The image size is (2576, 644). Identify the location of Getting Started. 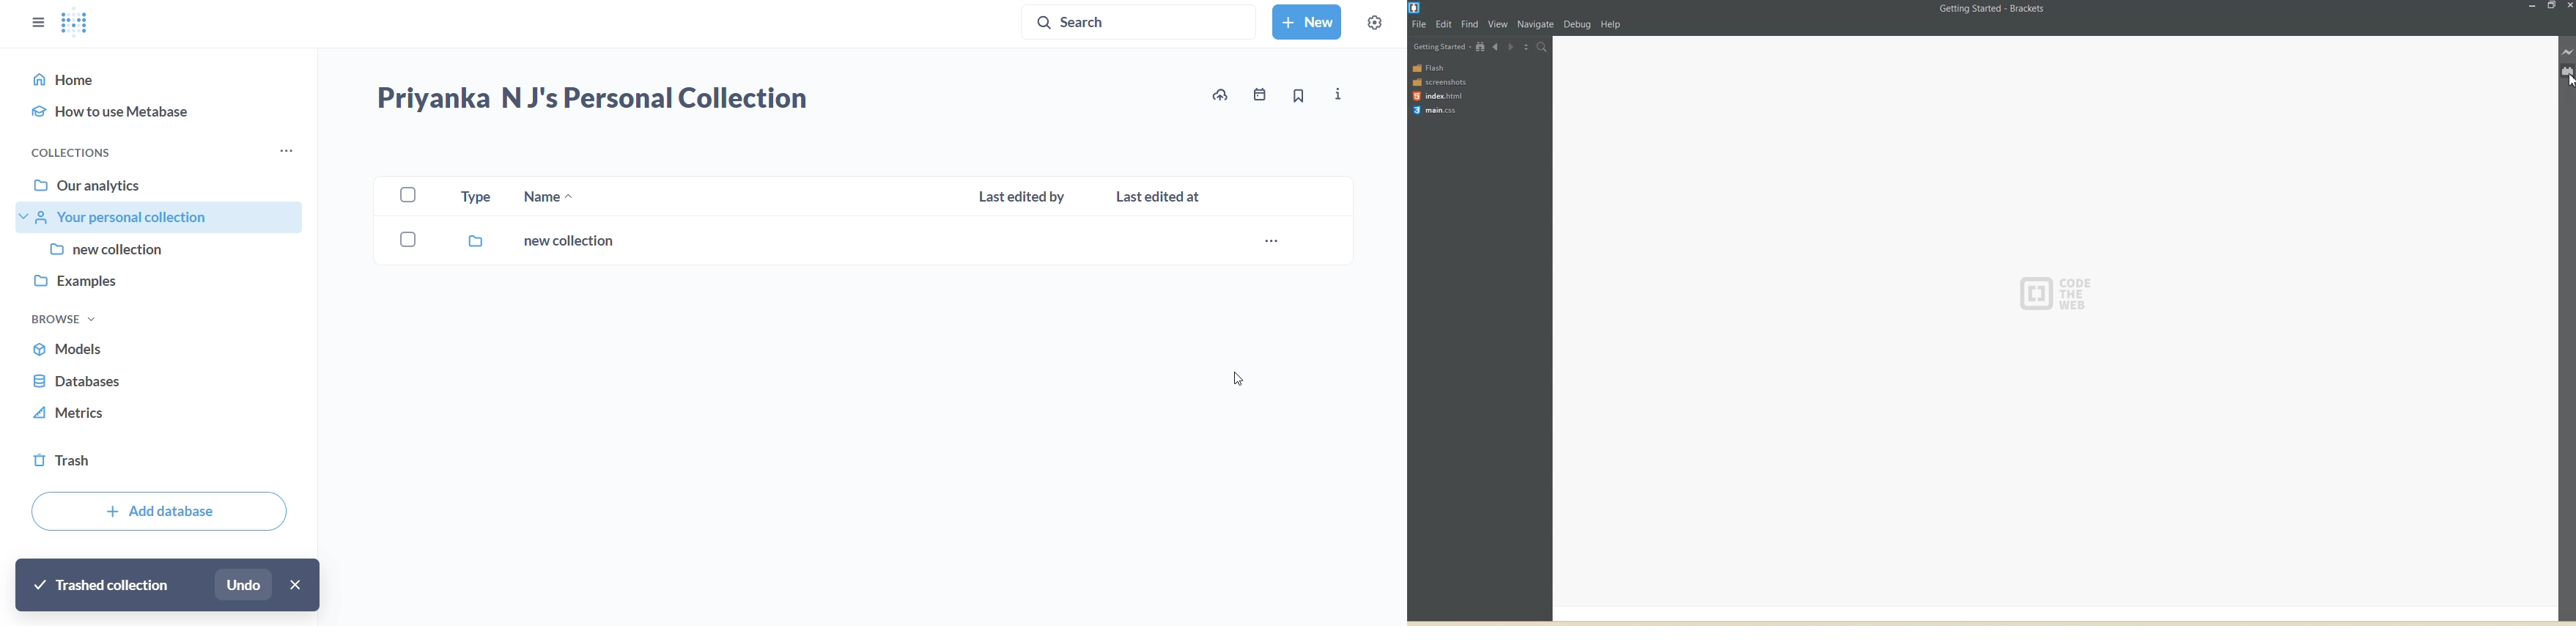
(1442, 47).